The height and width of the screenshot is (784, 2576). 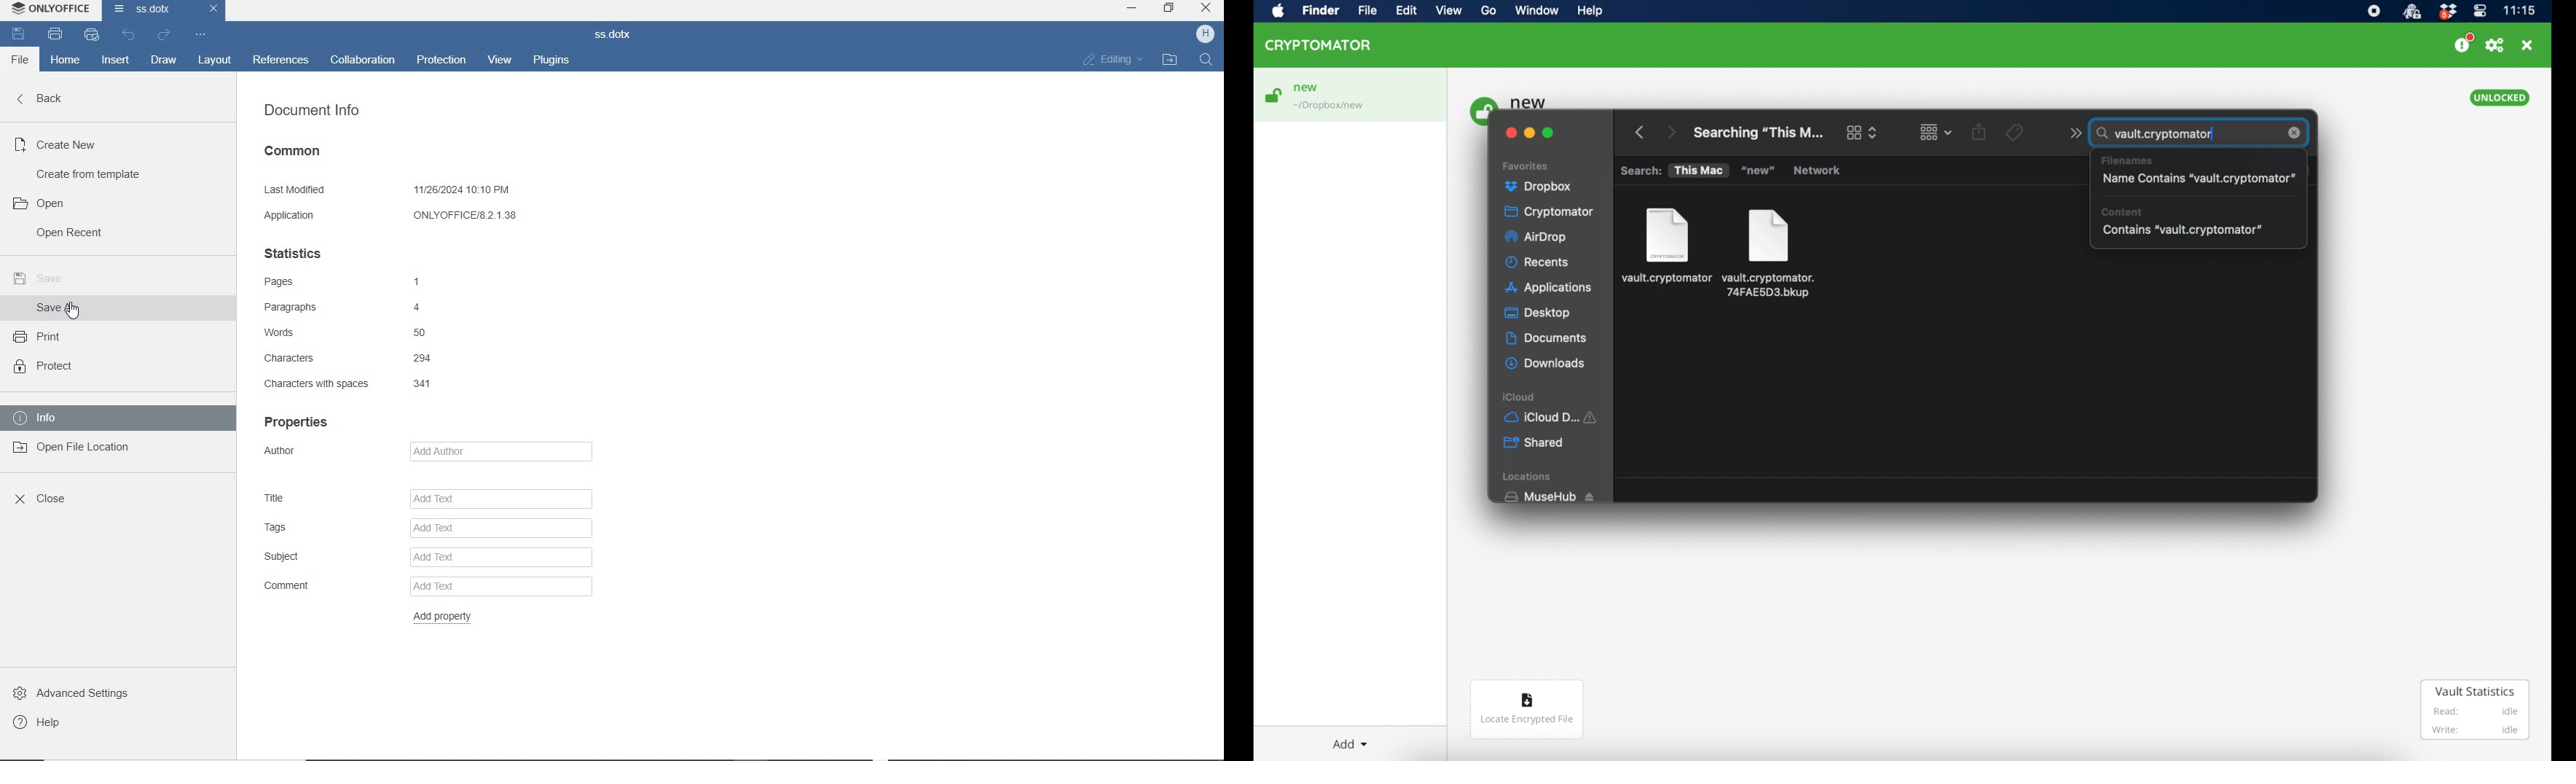 I want to click on SAVE AS, so click(x=53, y=310).